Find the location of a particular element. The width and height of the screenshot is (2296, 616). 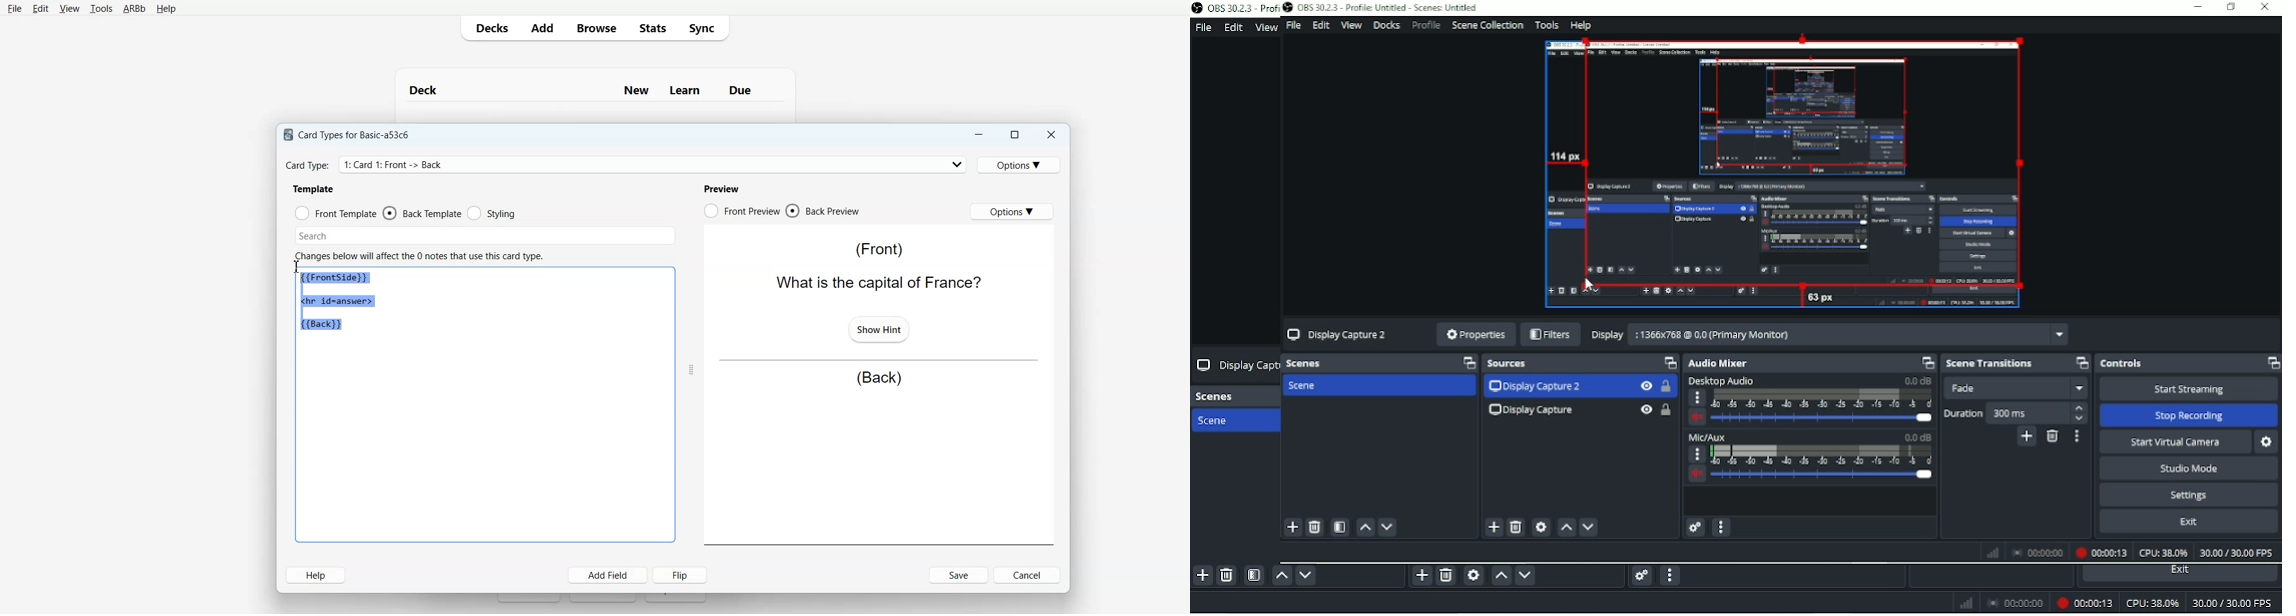

Cancel is located at coordinates (1030, 574).